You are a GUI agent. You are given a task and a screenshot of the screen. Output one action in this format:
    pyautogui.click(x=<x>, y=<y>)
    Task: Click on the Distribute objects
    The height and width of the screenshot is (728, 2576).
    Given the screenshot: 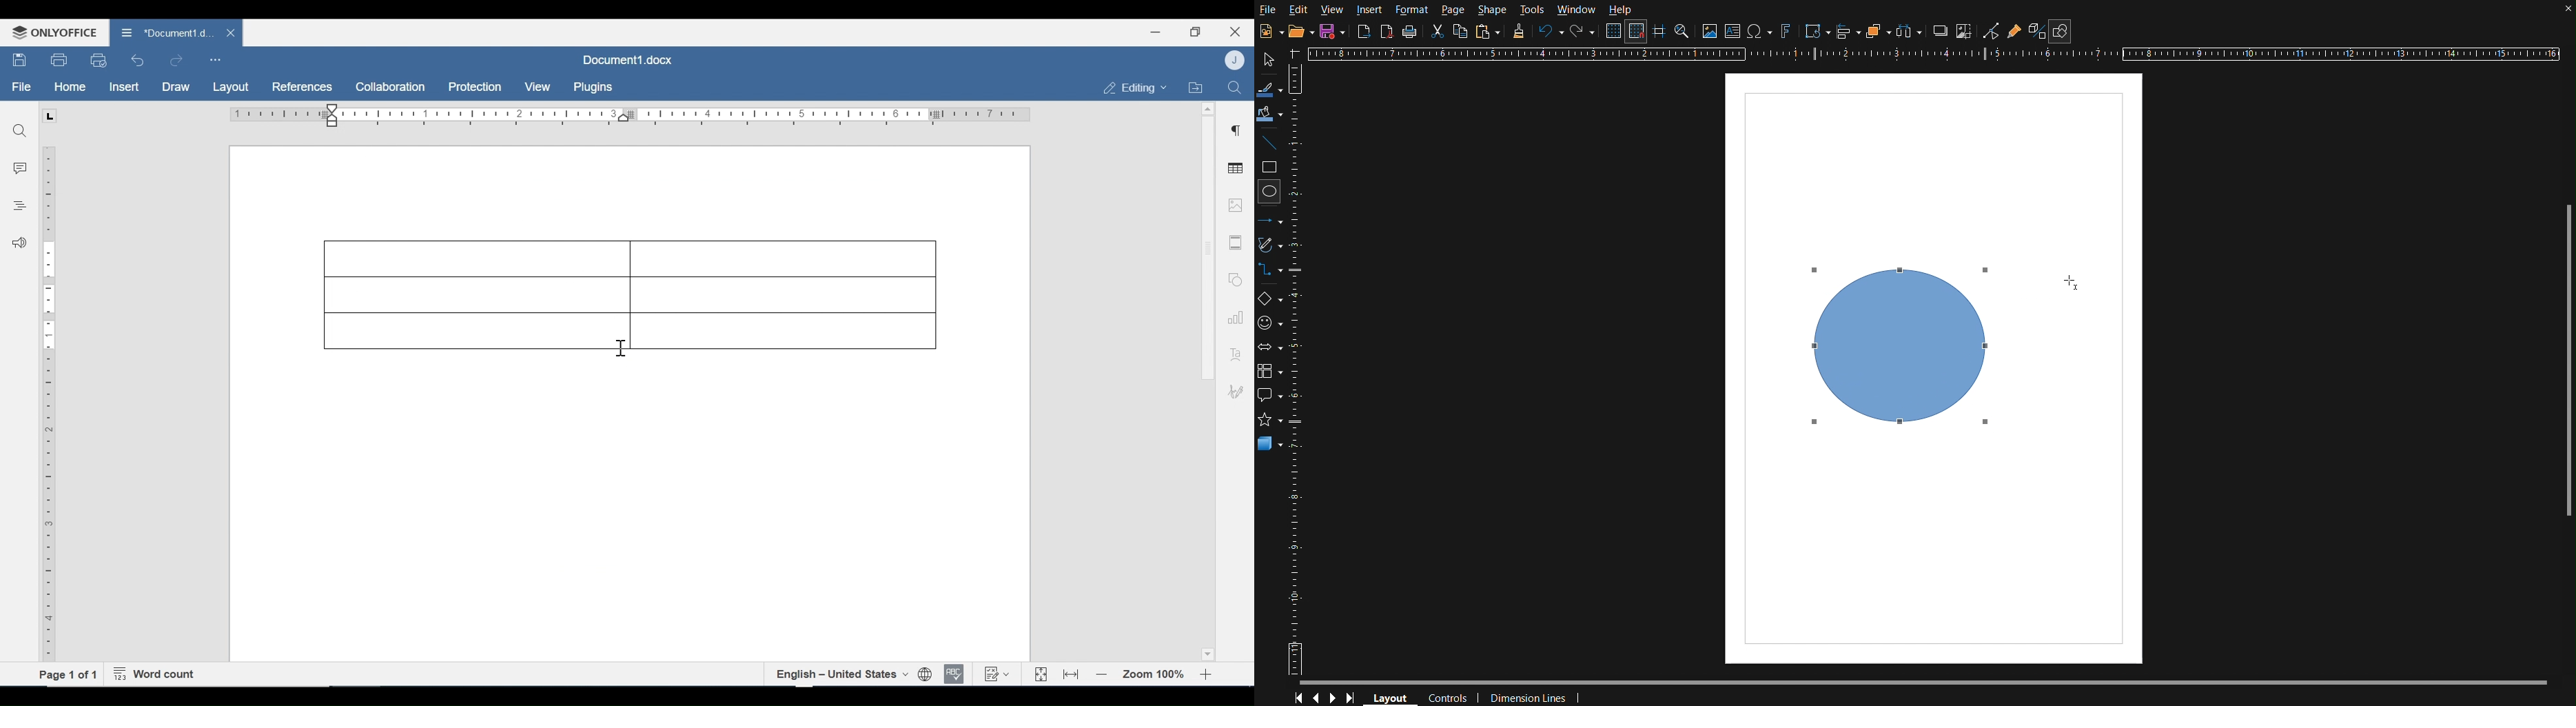 What is the action you would take?
    pyautogui.click(x=1913, y=32)
    